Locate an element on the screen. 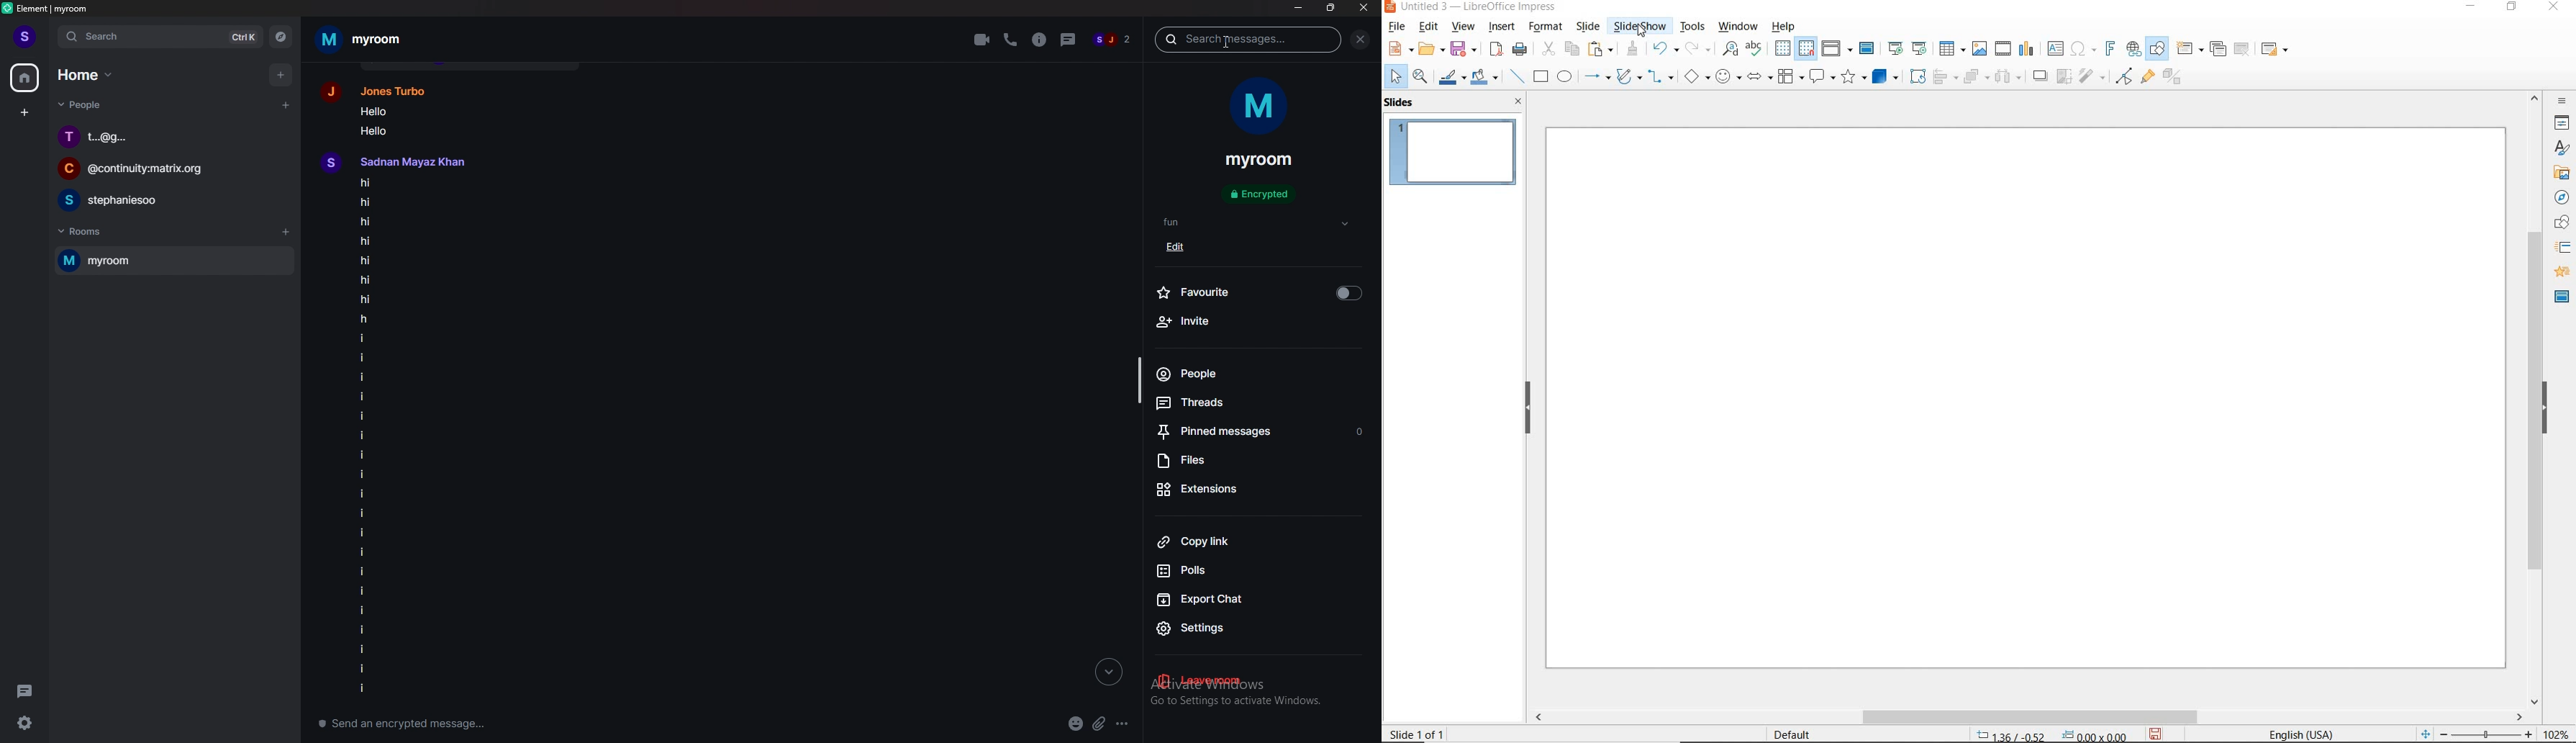 Image resolution: width=2576 pixels, height=756 pixels. PRINT is located at coordinates (1520, 50).